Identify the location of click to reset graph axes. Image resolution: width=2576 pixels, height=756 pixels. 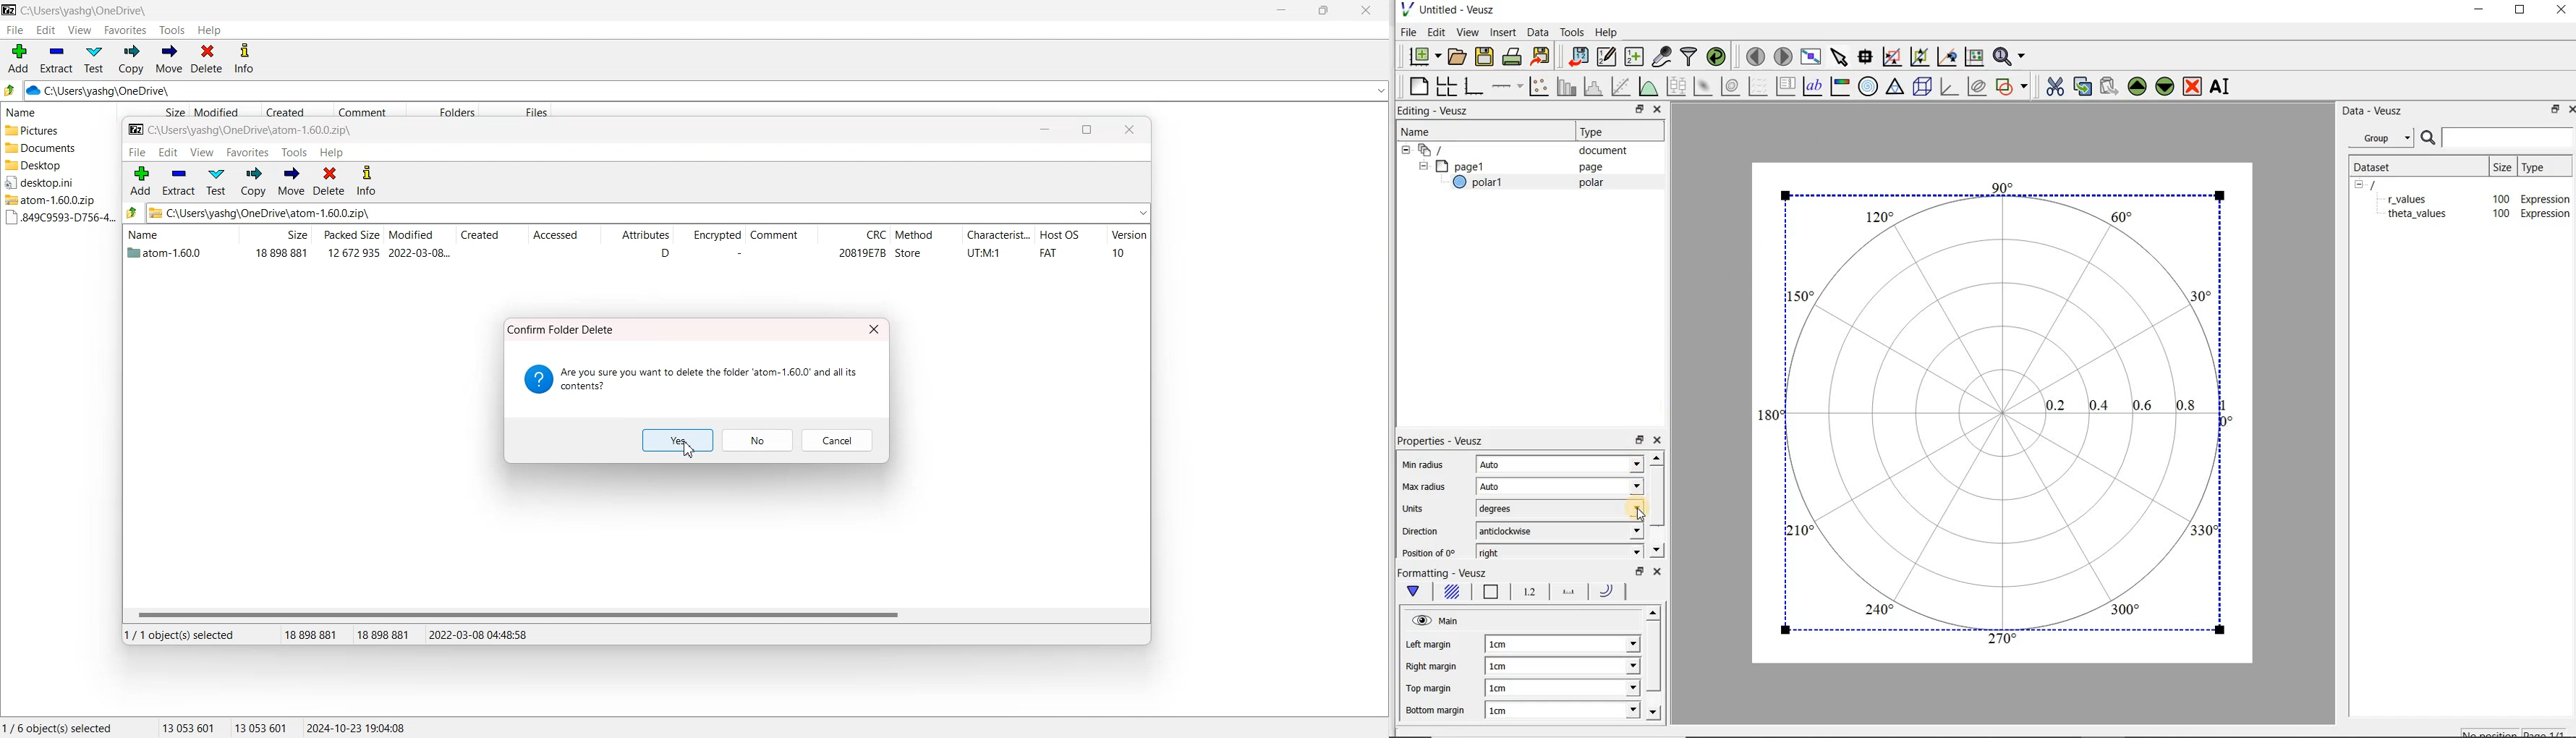
(1974, 56).